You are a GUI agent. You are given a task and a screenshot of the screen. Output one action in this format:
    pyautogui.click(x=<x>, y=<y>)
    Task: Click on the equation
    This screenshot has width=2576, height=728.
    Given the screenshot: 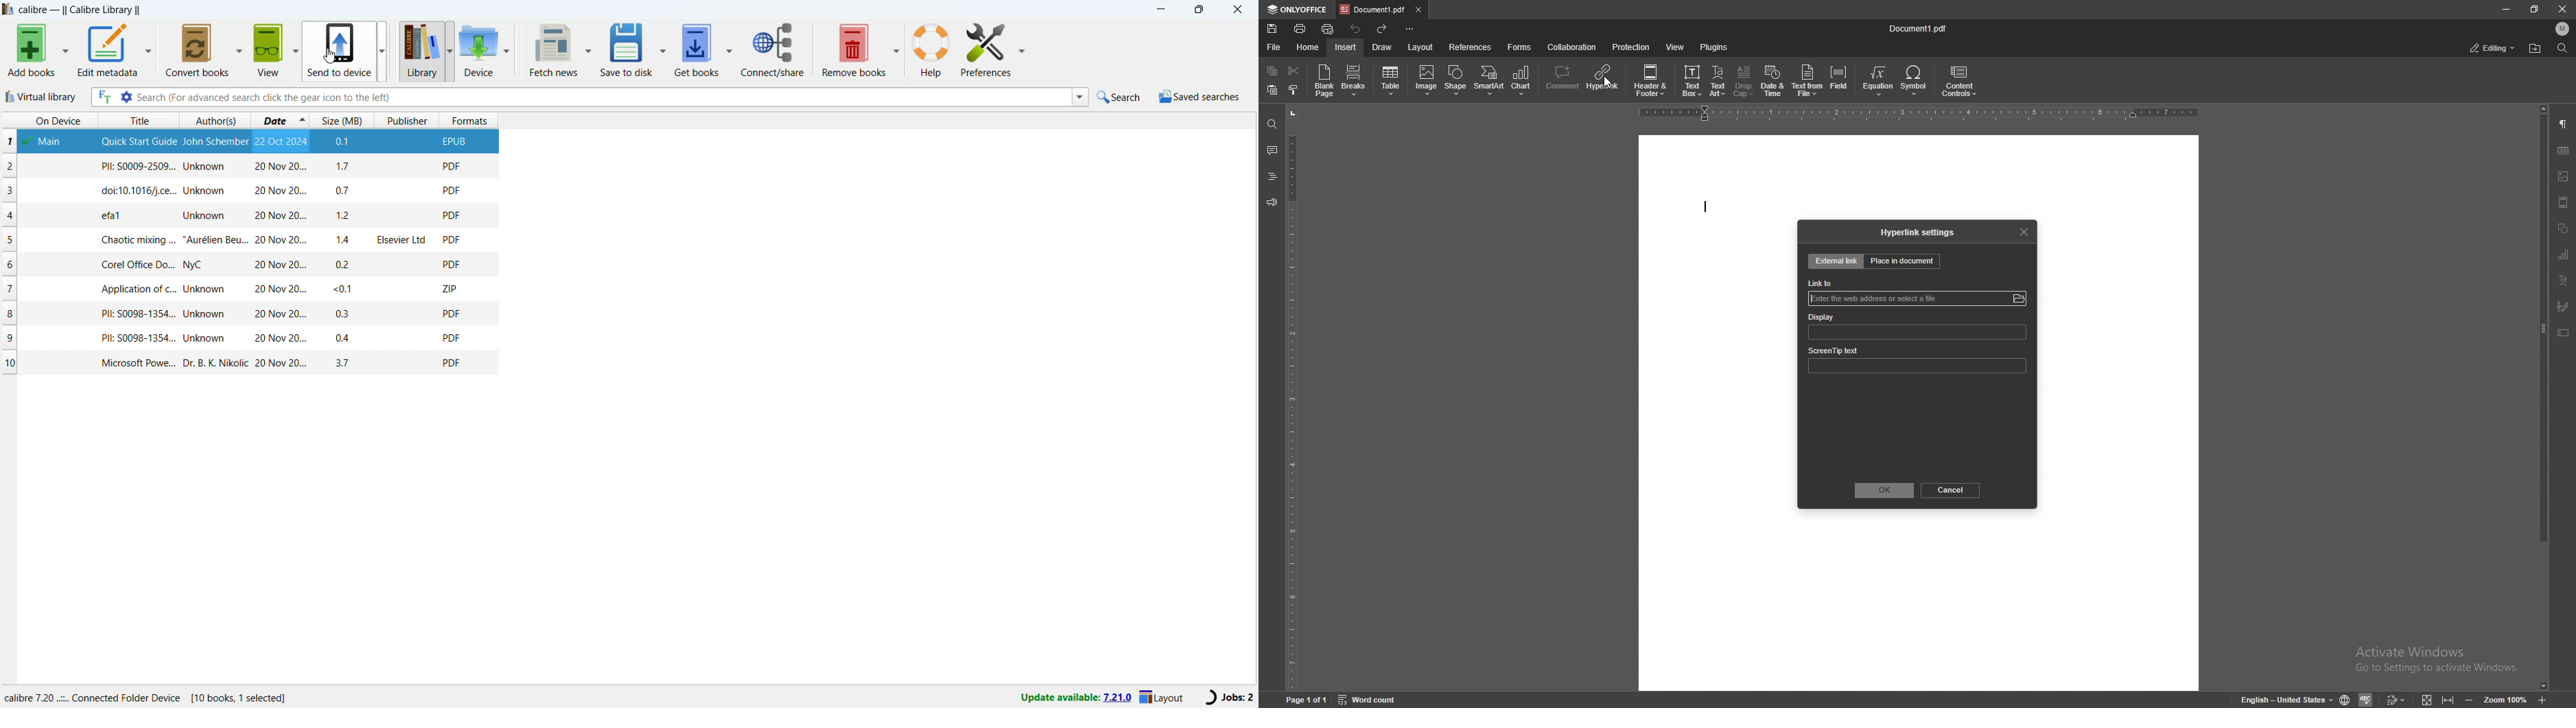 What is the action you would take?
    pyautogui.click(x=1880, y=81)
    